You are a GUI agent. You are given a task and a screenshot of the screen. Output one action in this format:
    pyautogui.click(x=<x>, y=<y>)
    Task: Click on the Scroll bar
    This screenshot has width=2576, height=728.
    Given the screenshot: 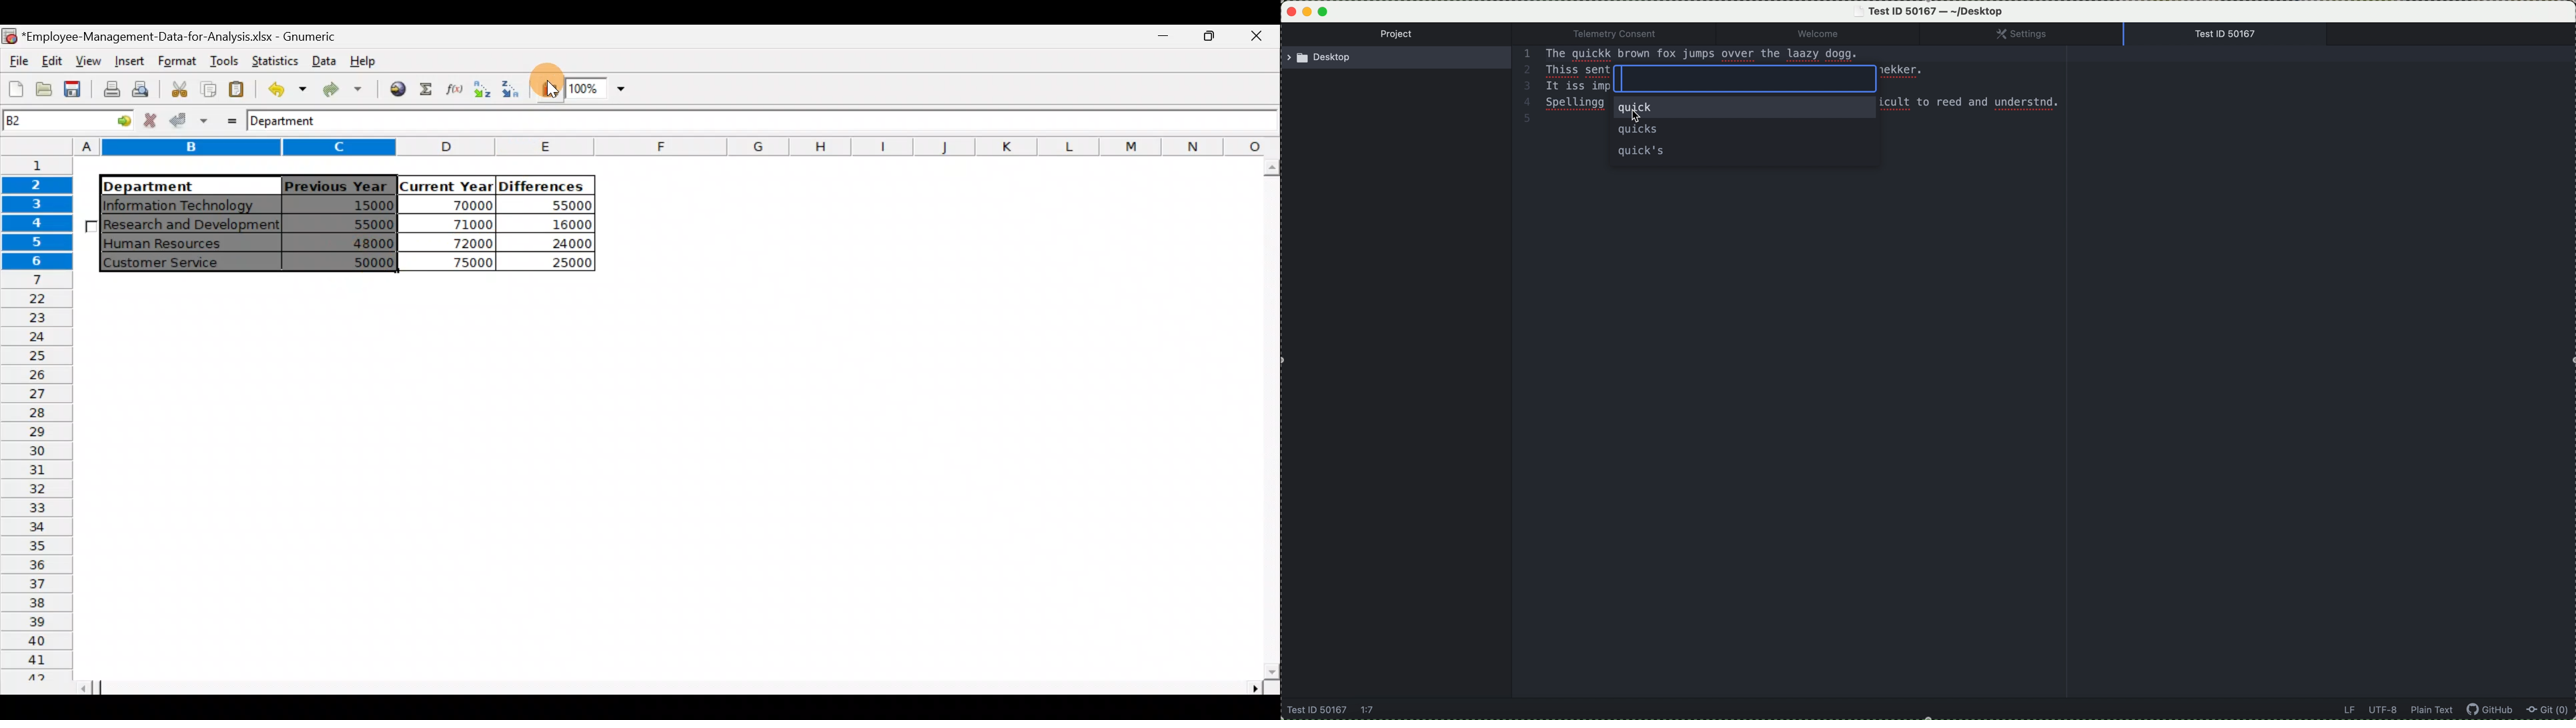 What is the action you would take?
    pyautogui.click(x=1268, y=419)
    